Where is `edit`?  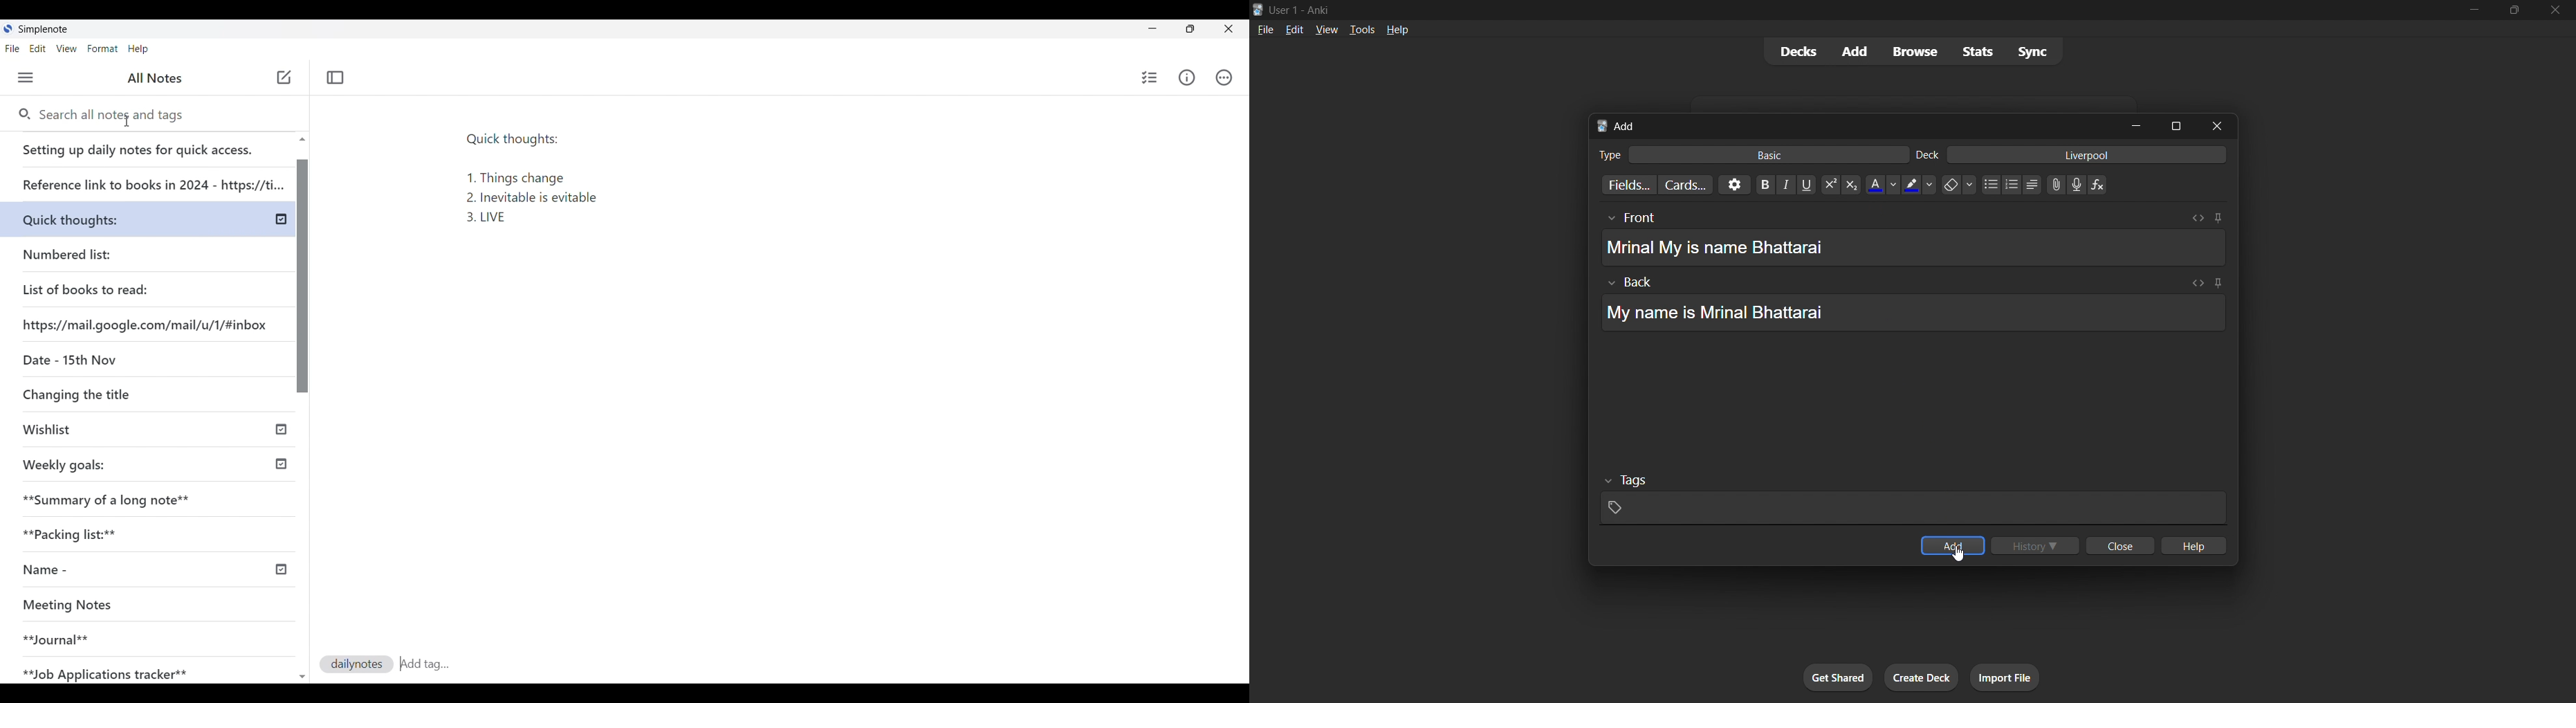 edit is located at coordinates (1293, 28).